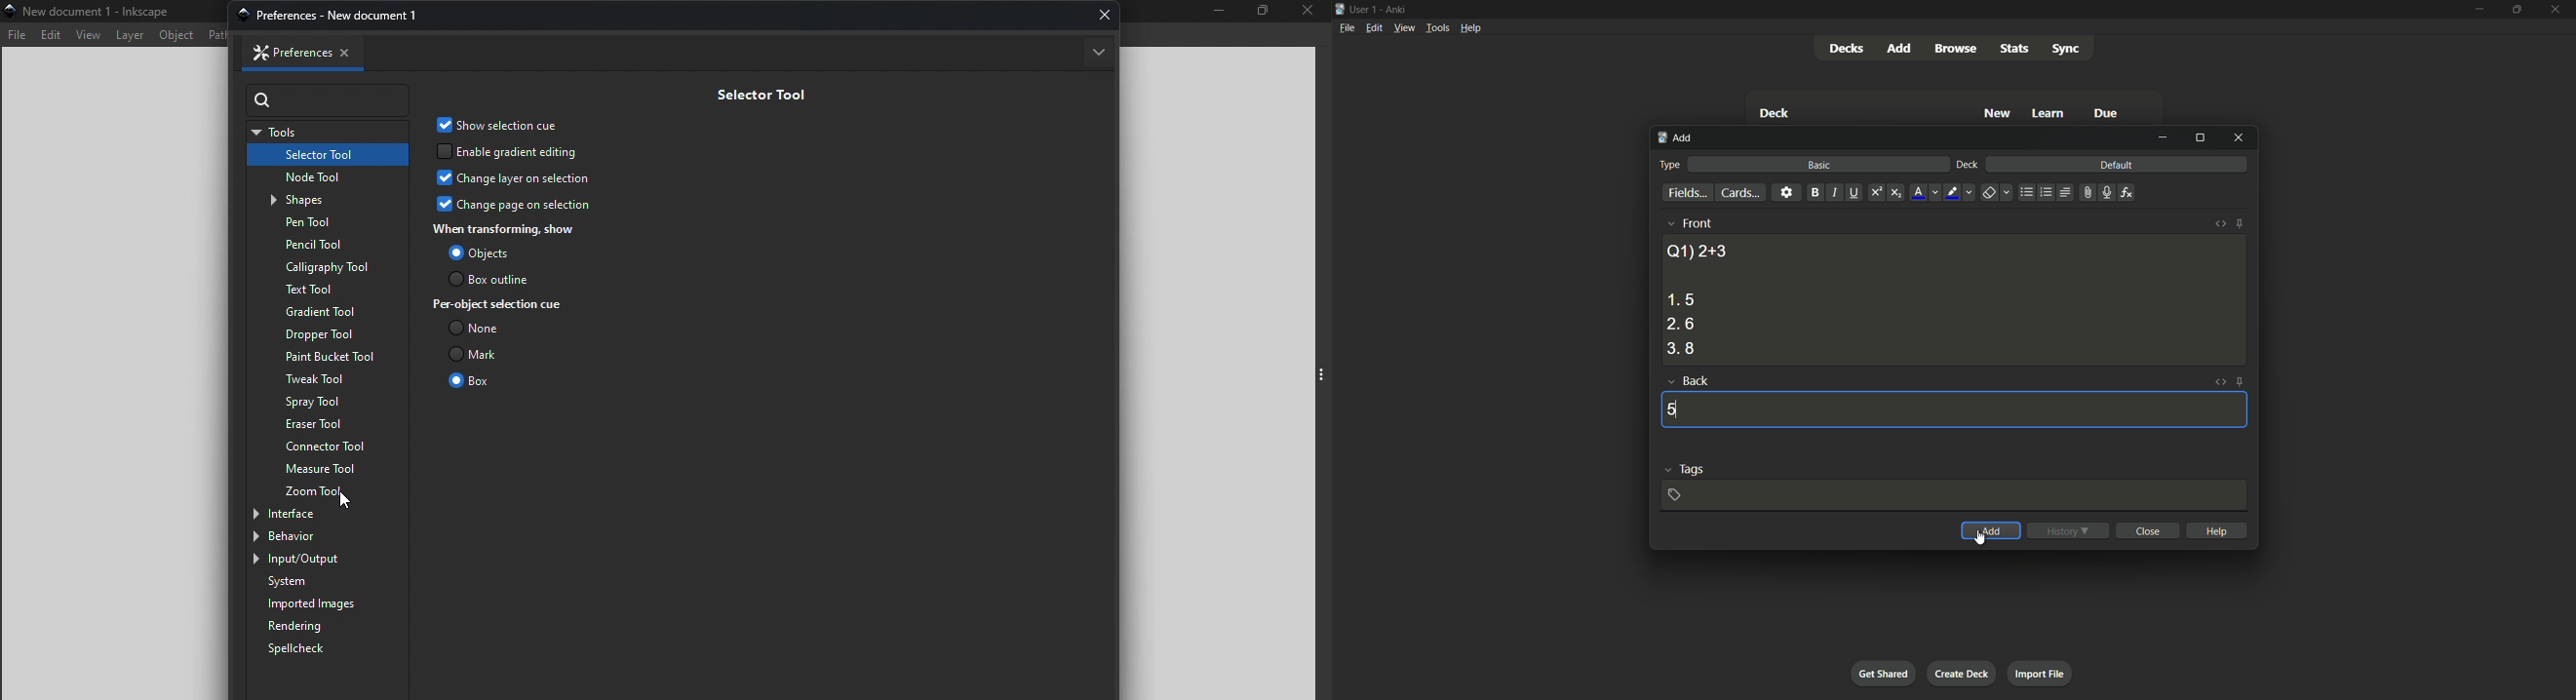  I want to click on deck, so click(1968, 165).